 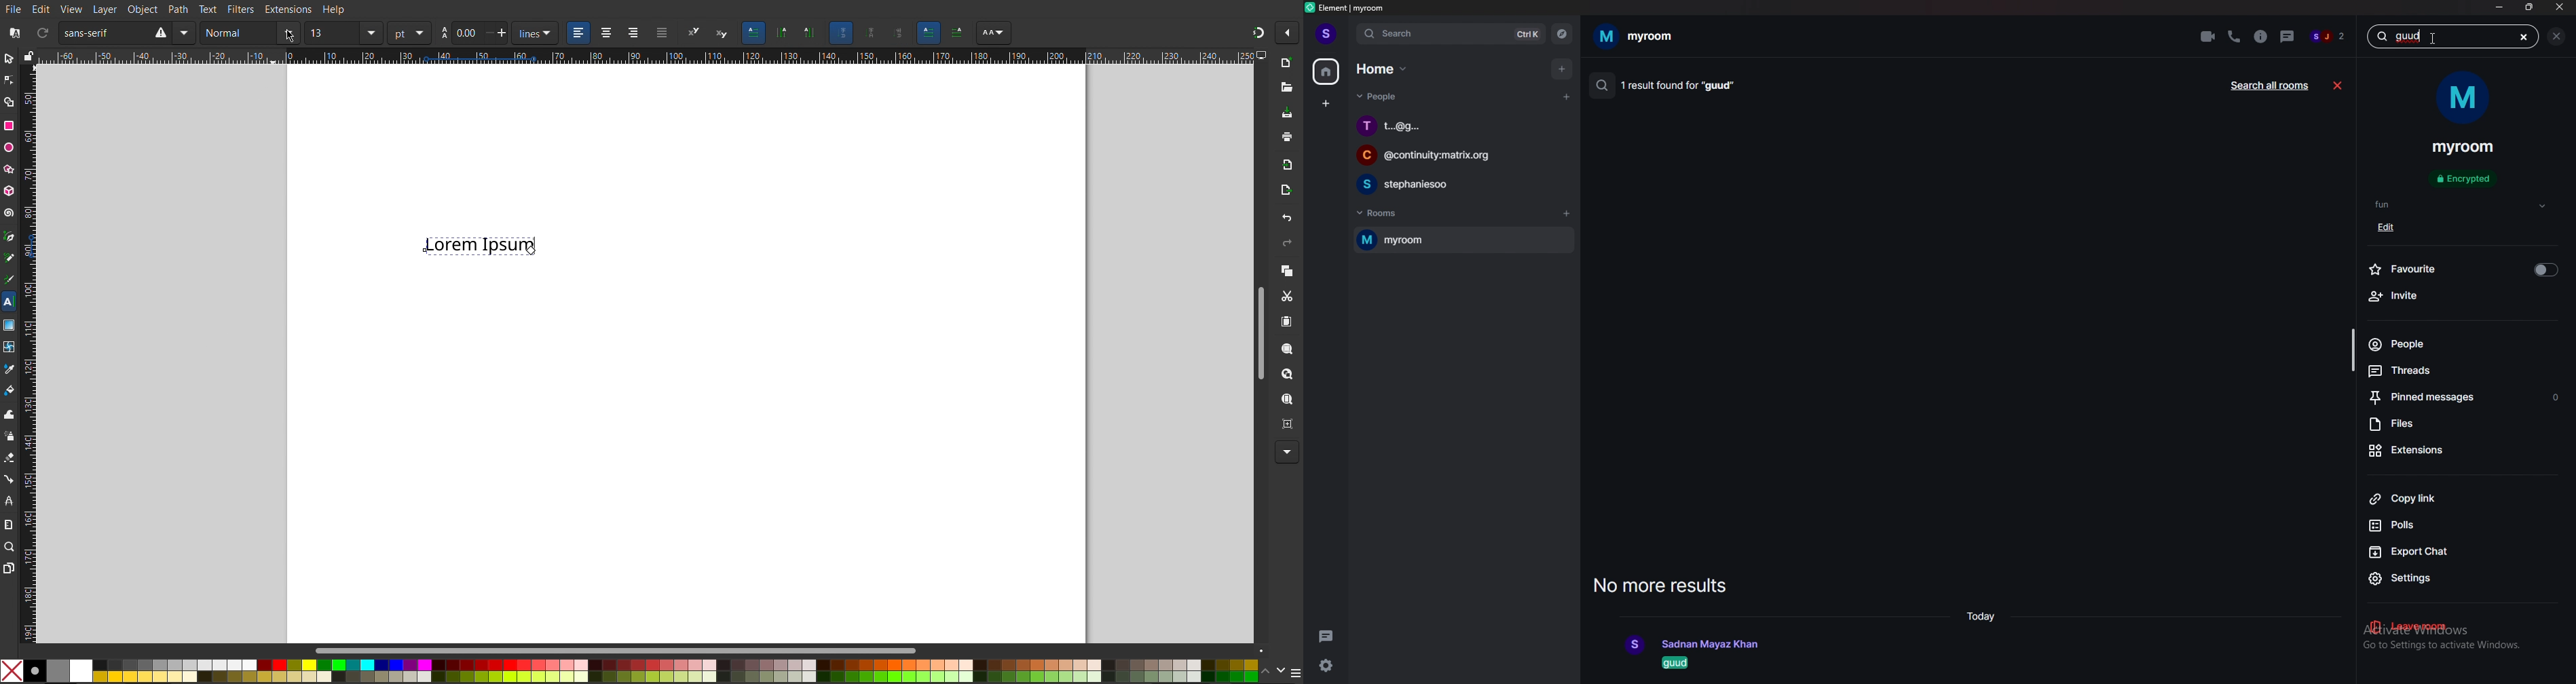 I want to click on unit, so click(x=536, y=33).